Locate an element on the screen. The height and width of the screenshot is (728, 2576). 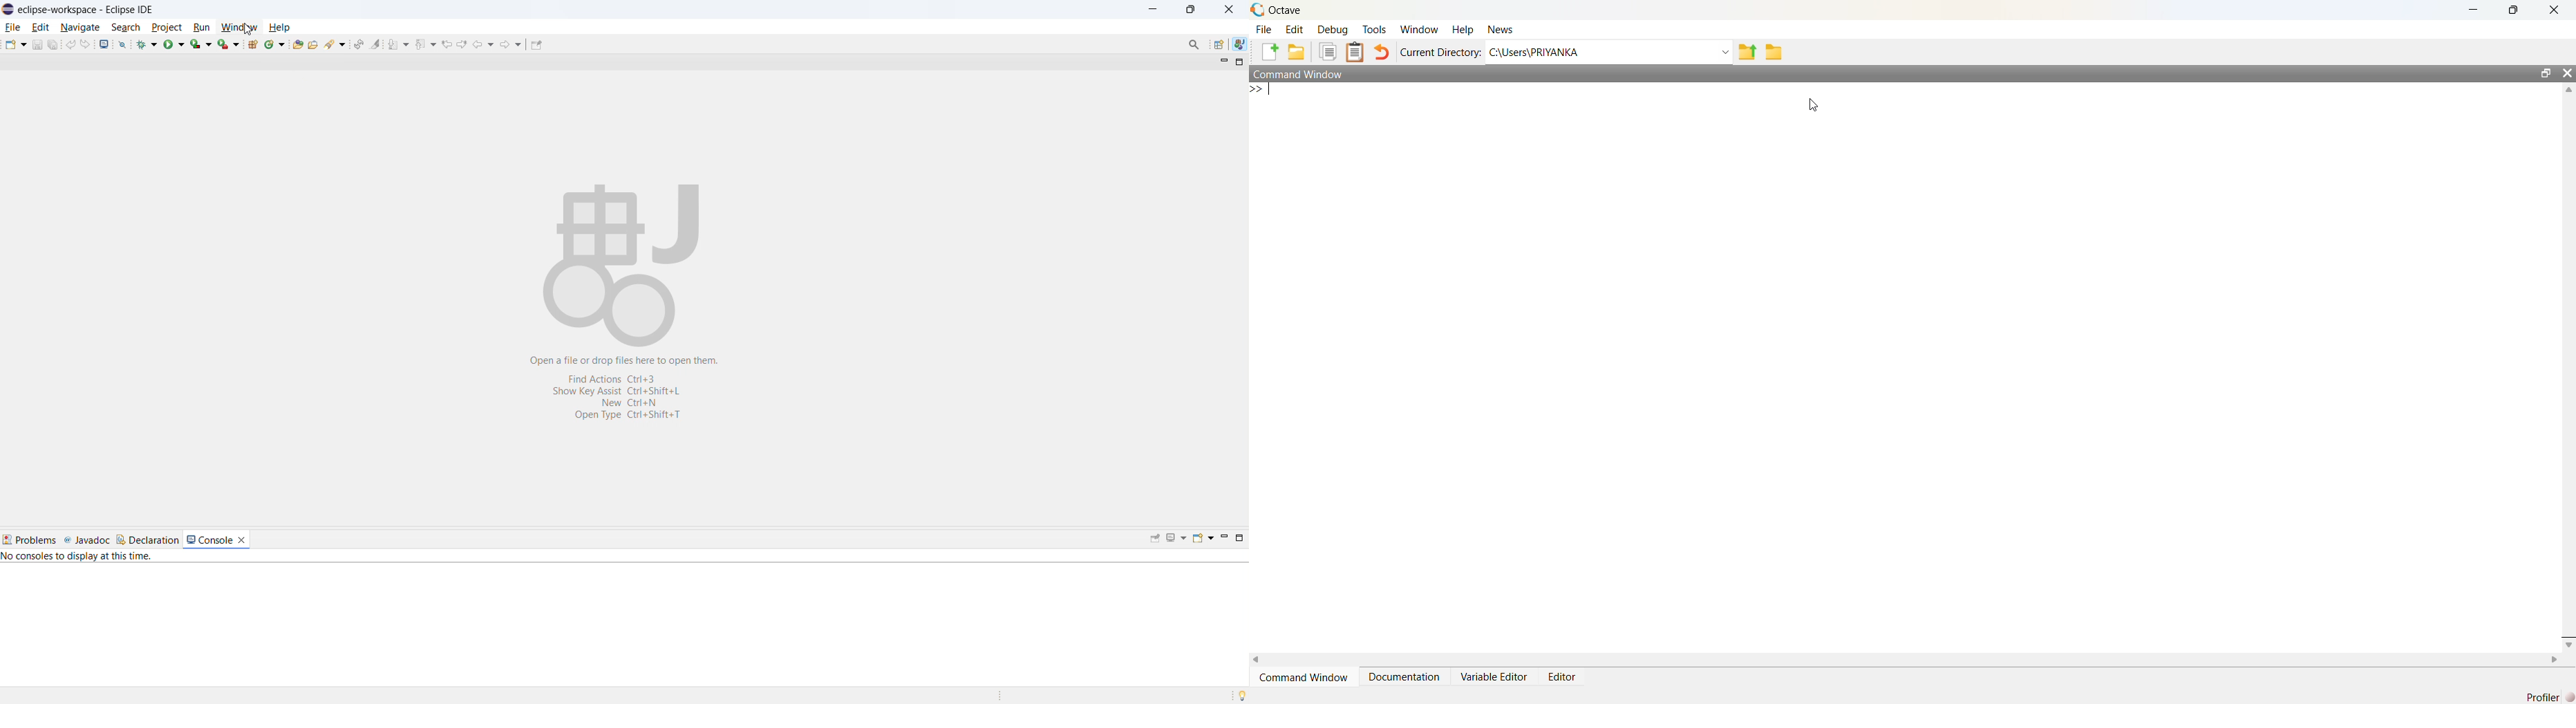
restore is located at coordinates (2513, 10).